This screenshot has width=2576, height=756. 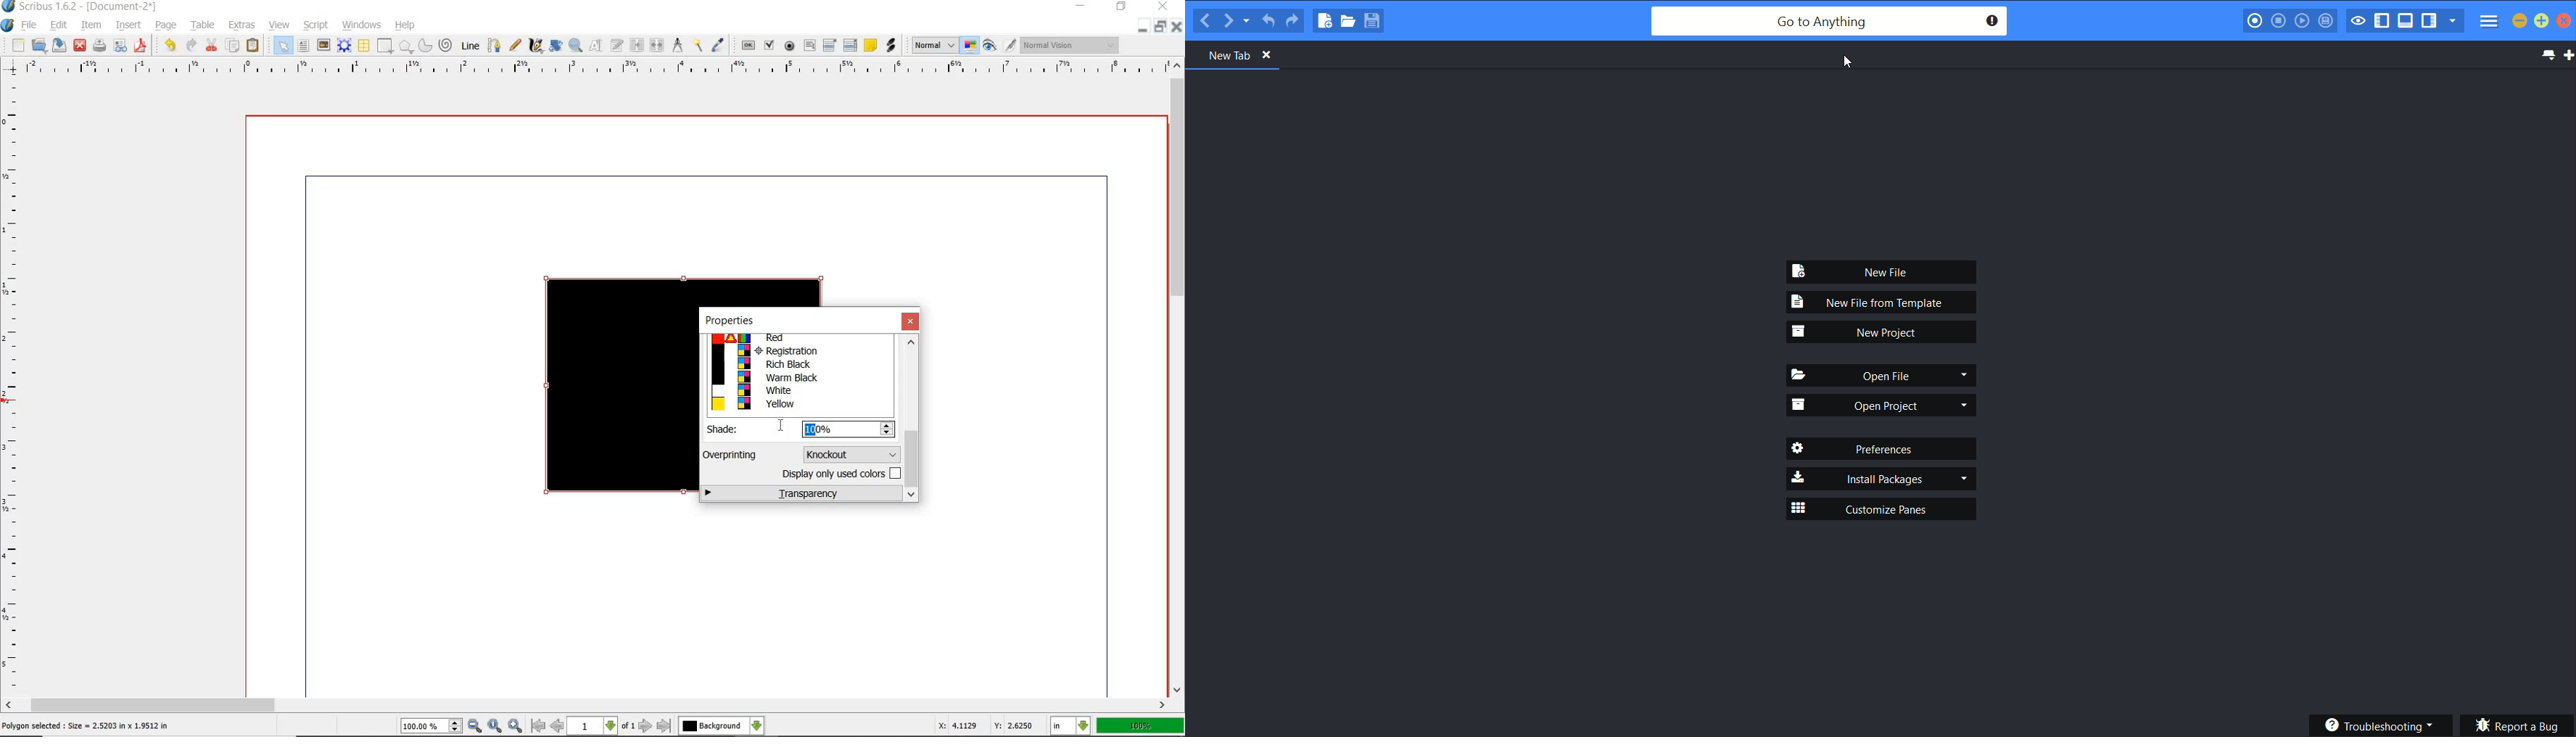 I want to click on close, so click(x=79, y=47).